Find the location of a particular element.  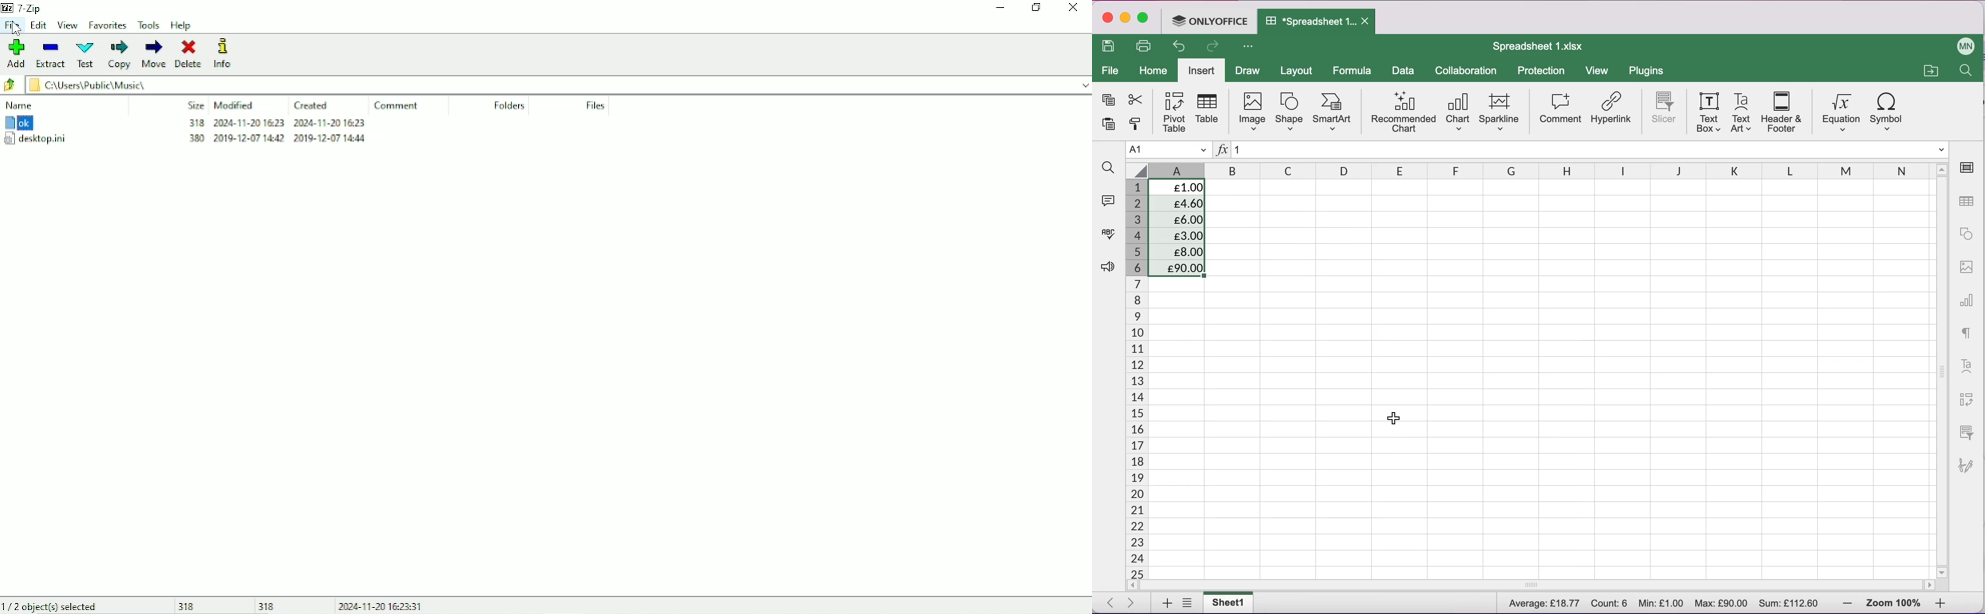

Favorites is located at coordinates (108, 24).